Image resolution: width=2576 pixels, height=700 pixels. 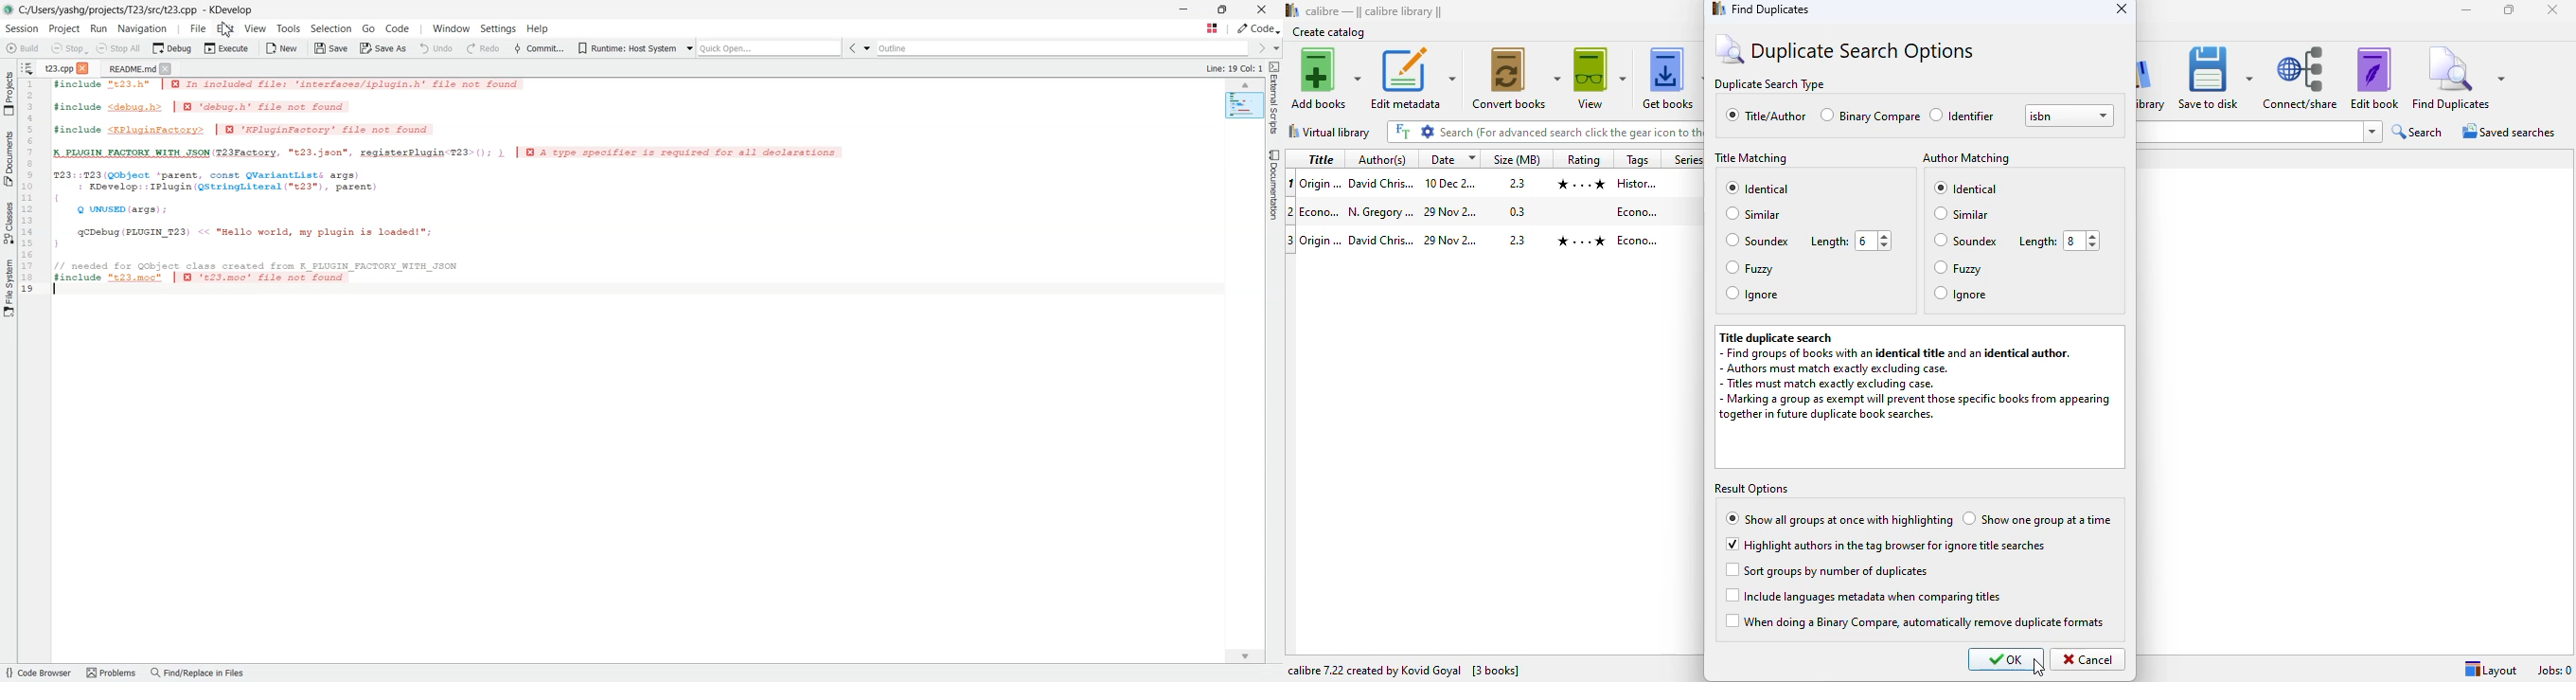 What do you see at coordinates (1916, 620) in the screenshot?
I see `when doing a binary compare, automatically remove duplicate formats` at bounding box center [1916, 620].